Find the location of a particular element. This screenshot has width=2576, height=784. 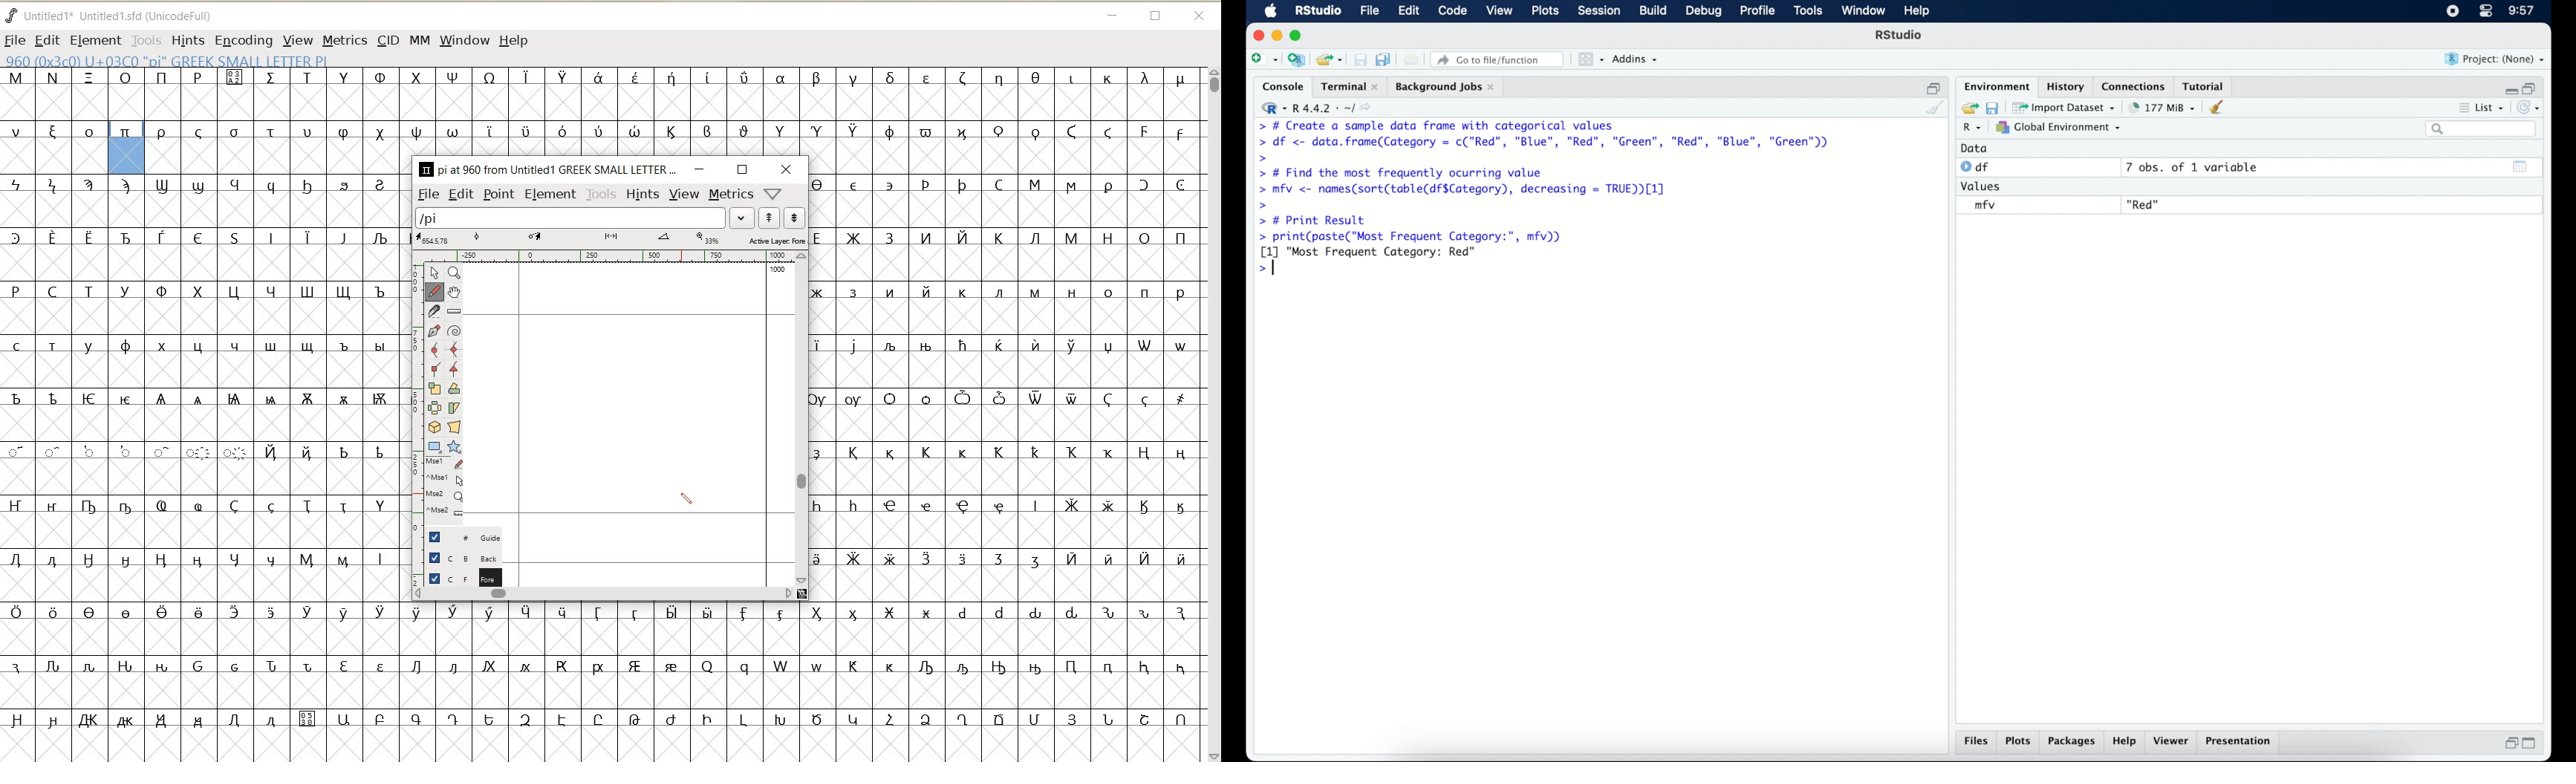

pointer is located at coordinates (434, 272).